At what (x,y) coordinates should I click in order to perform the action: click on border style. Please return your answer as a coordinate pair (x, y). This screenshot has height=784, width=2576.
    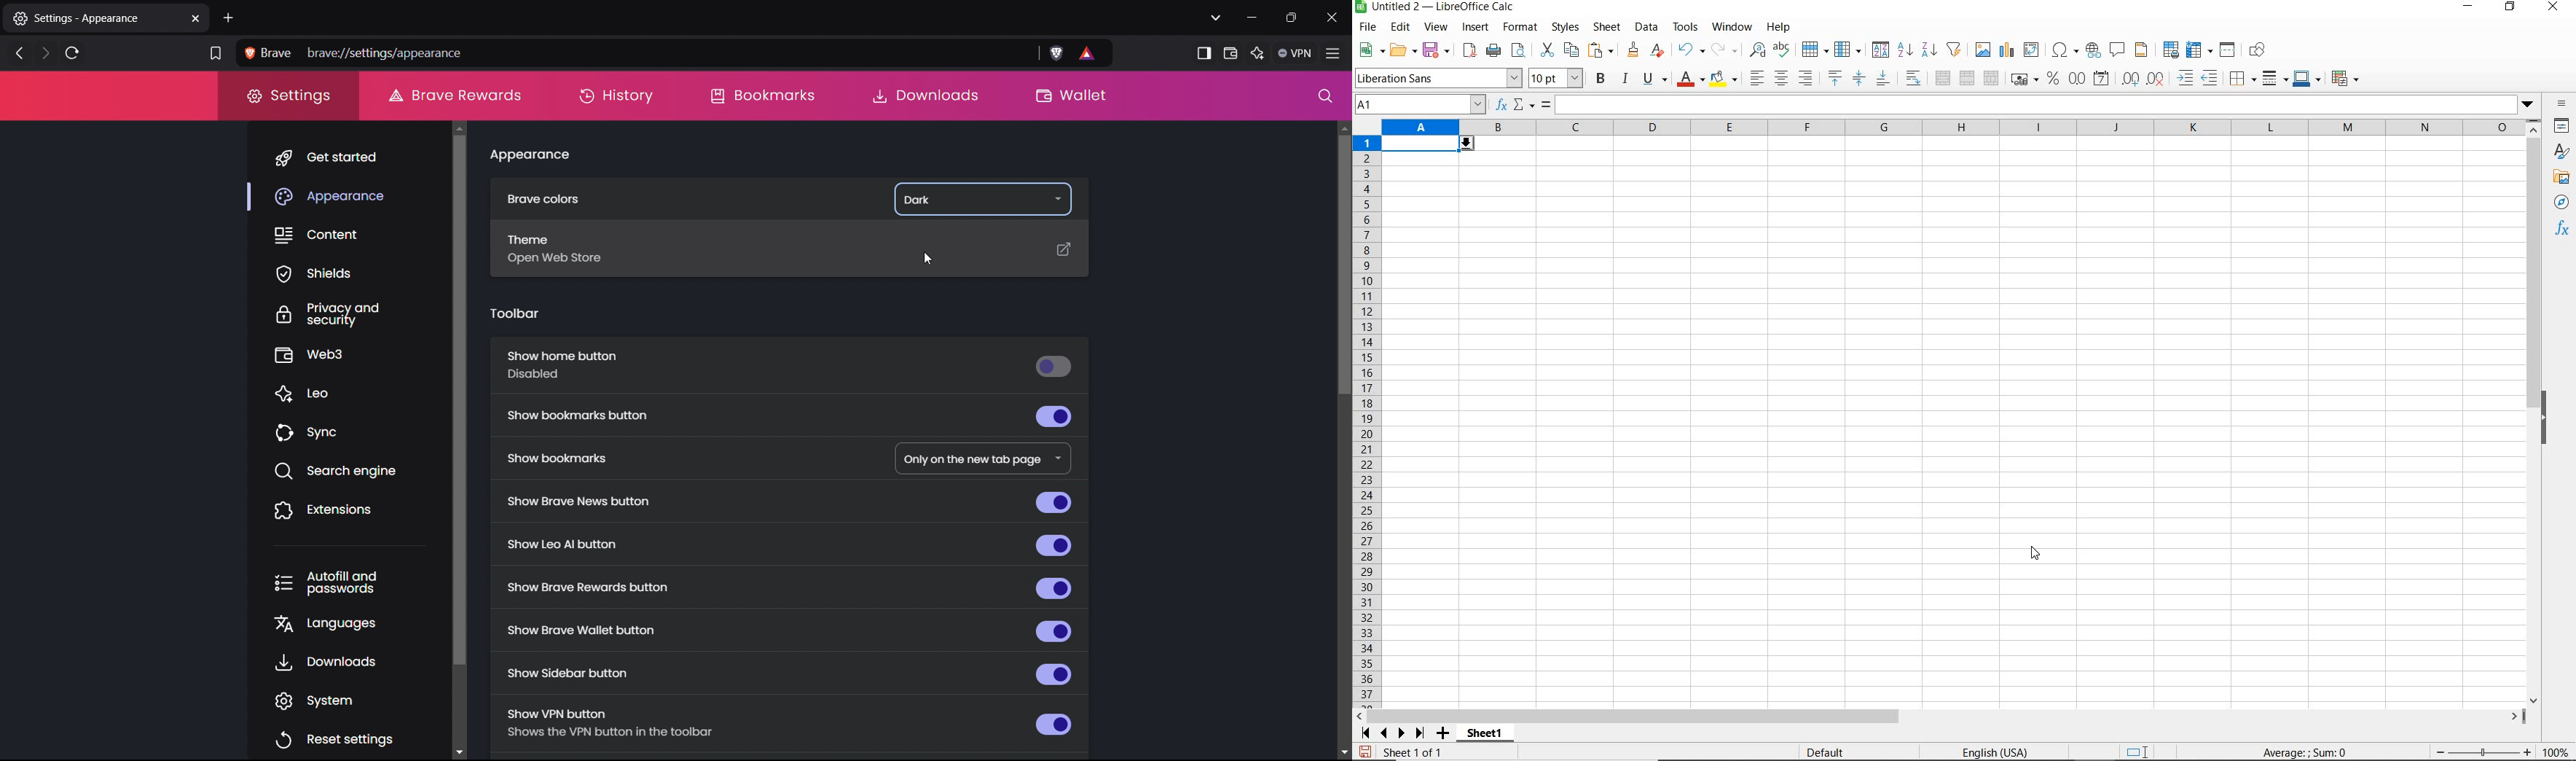
    Looking at the image, I should click on (2276, 78).